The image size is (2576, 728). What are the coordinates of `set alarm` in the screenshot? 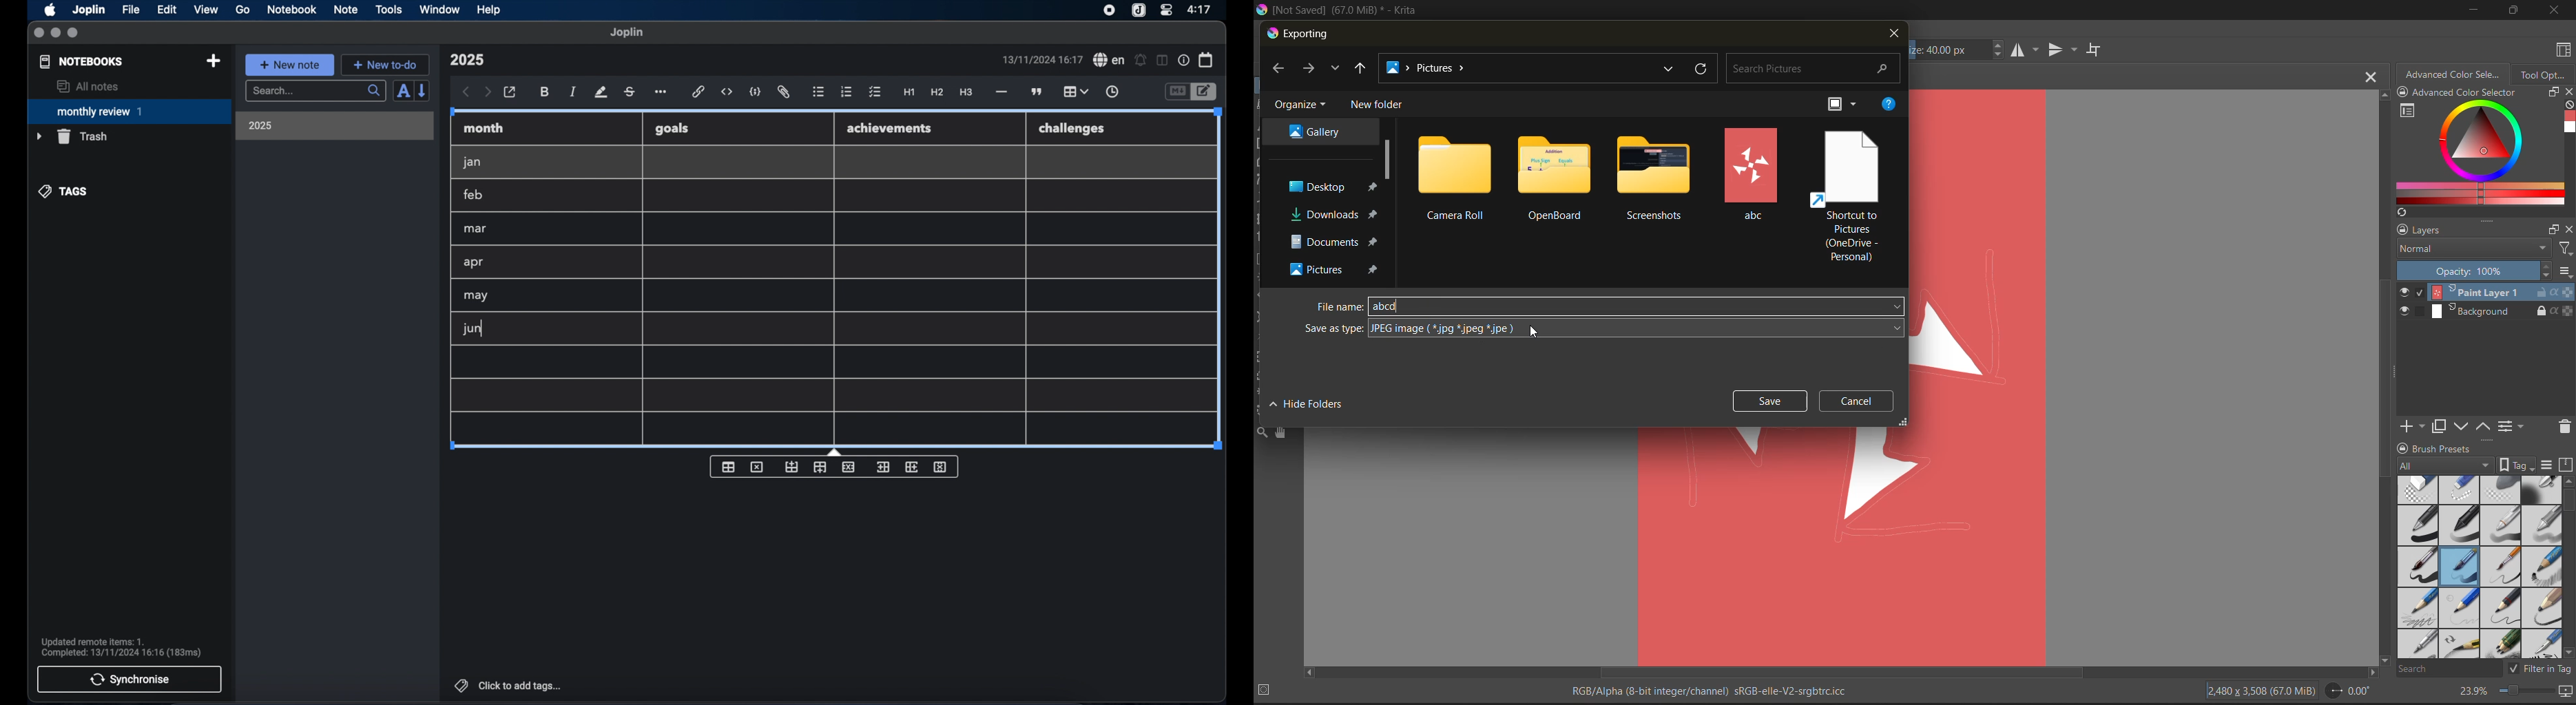 It's located at (1141, 61).